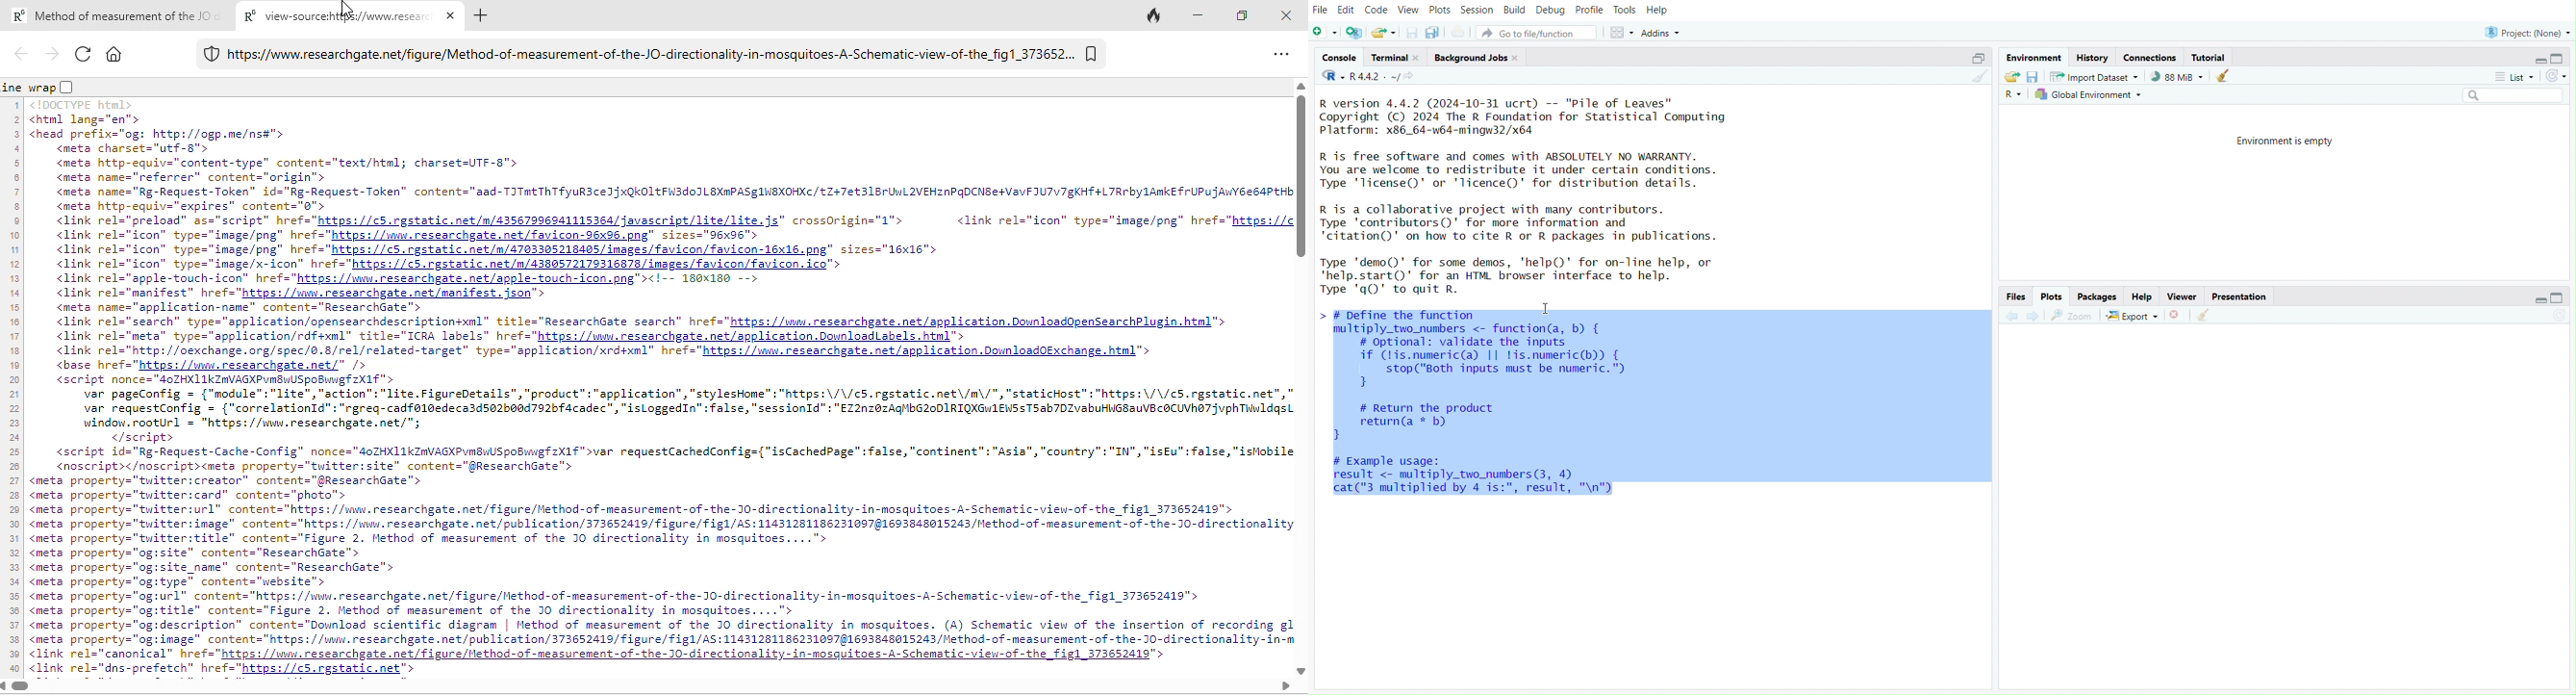 This screenshot has height=700, width=2576. I want to click on  https://www.researchgate.net/figure/Method-of-measurement-of-the-JO-directionality-in-mosquitoes-A-Schematic-view-of-the_fig1_373652..., so click(652, 53).